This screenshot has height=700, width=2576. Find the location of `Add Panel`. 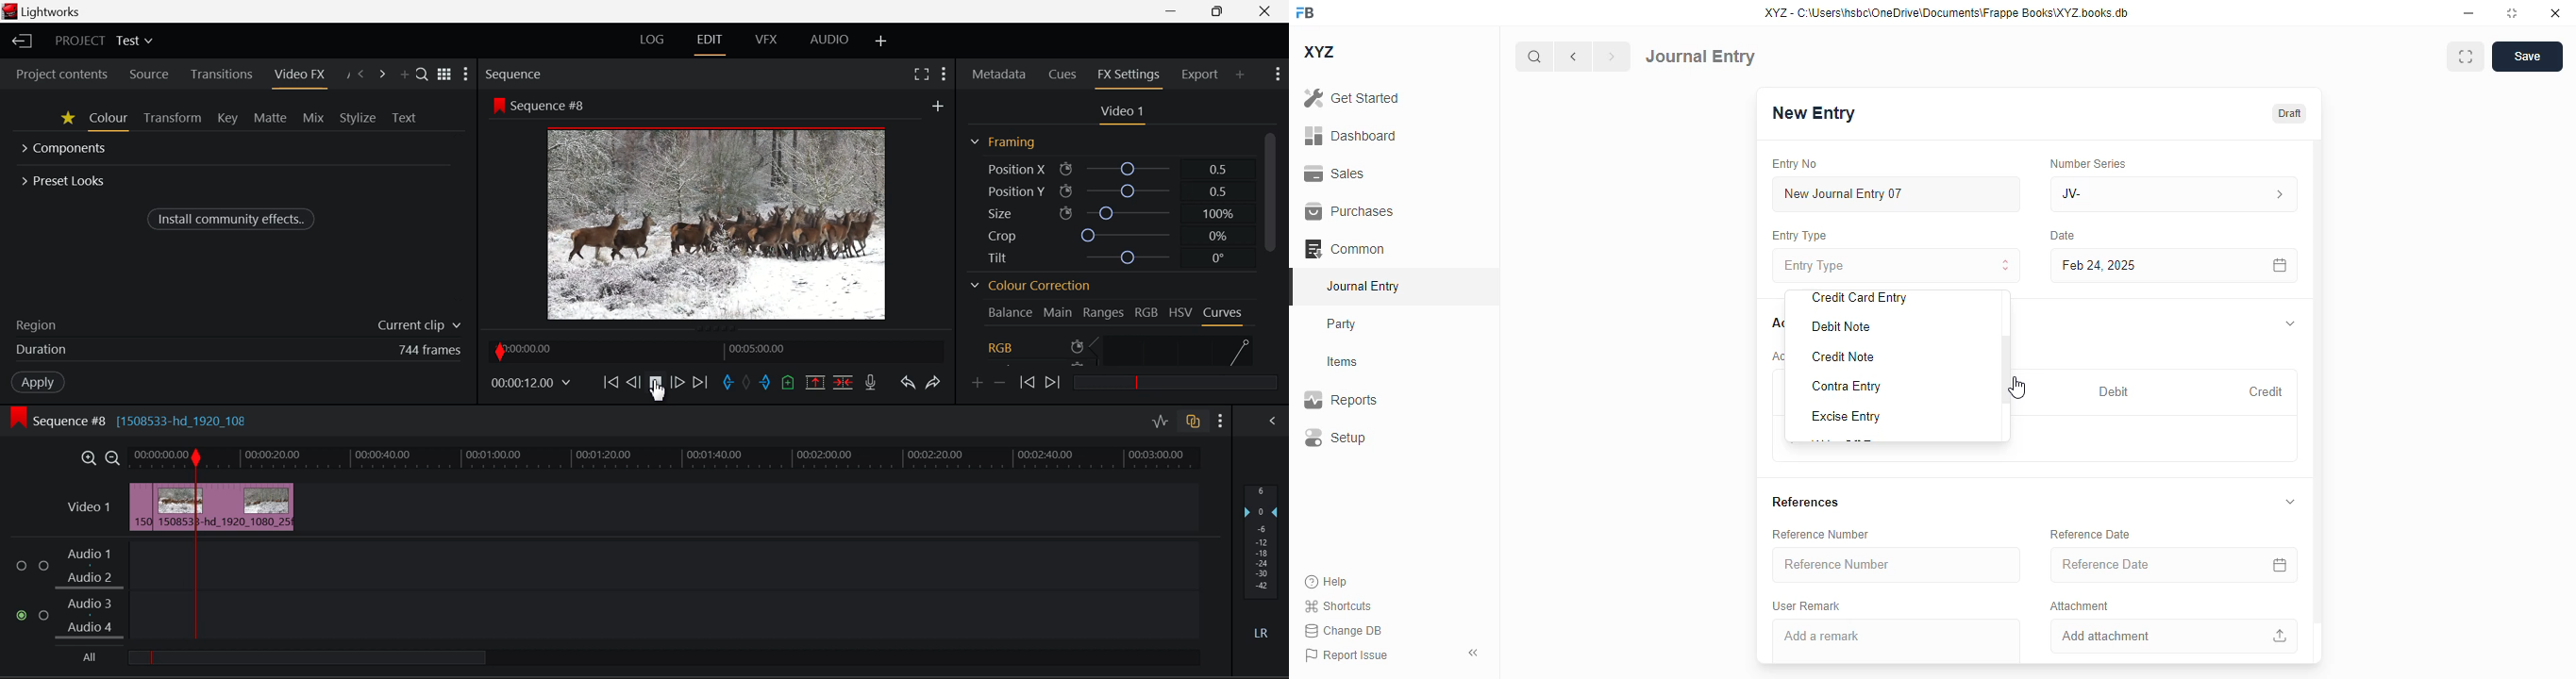

Add Panel is located at coordinates (403, 72).